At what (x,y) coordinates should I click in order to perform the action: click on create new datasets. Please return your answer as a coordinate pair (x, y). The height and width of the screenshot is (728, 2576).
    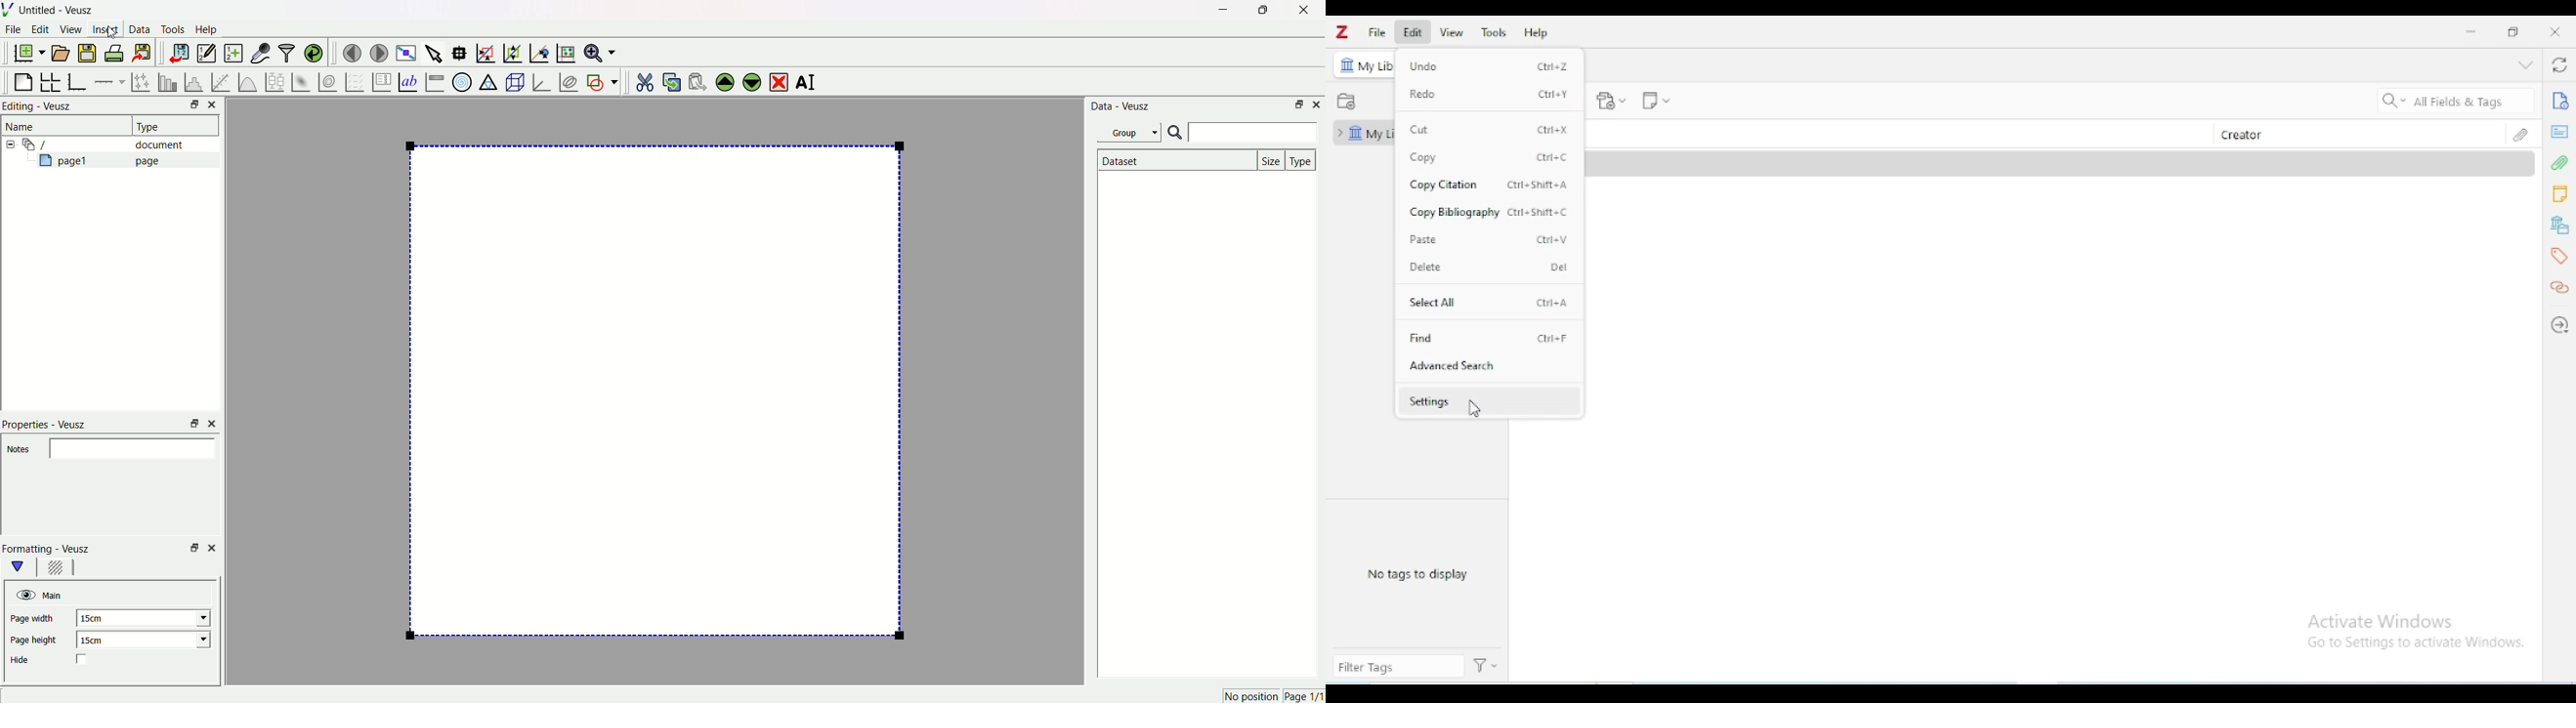
    Looking at the image, I should click on (232, 53).